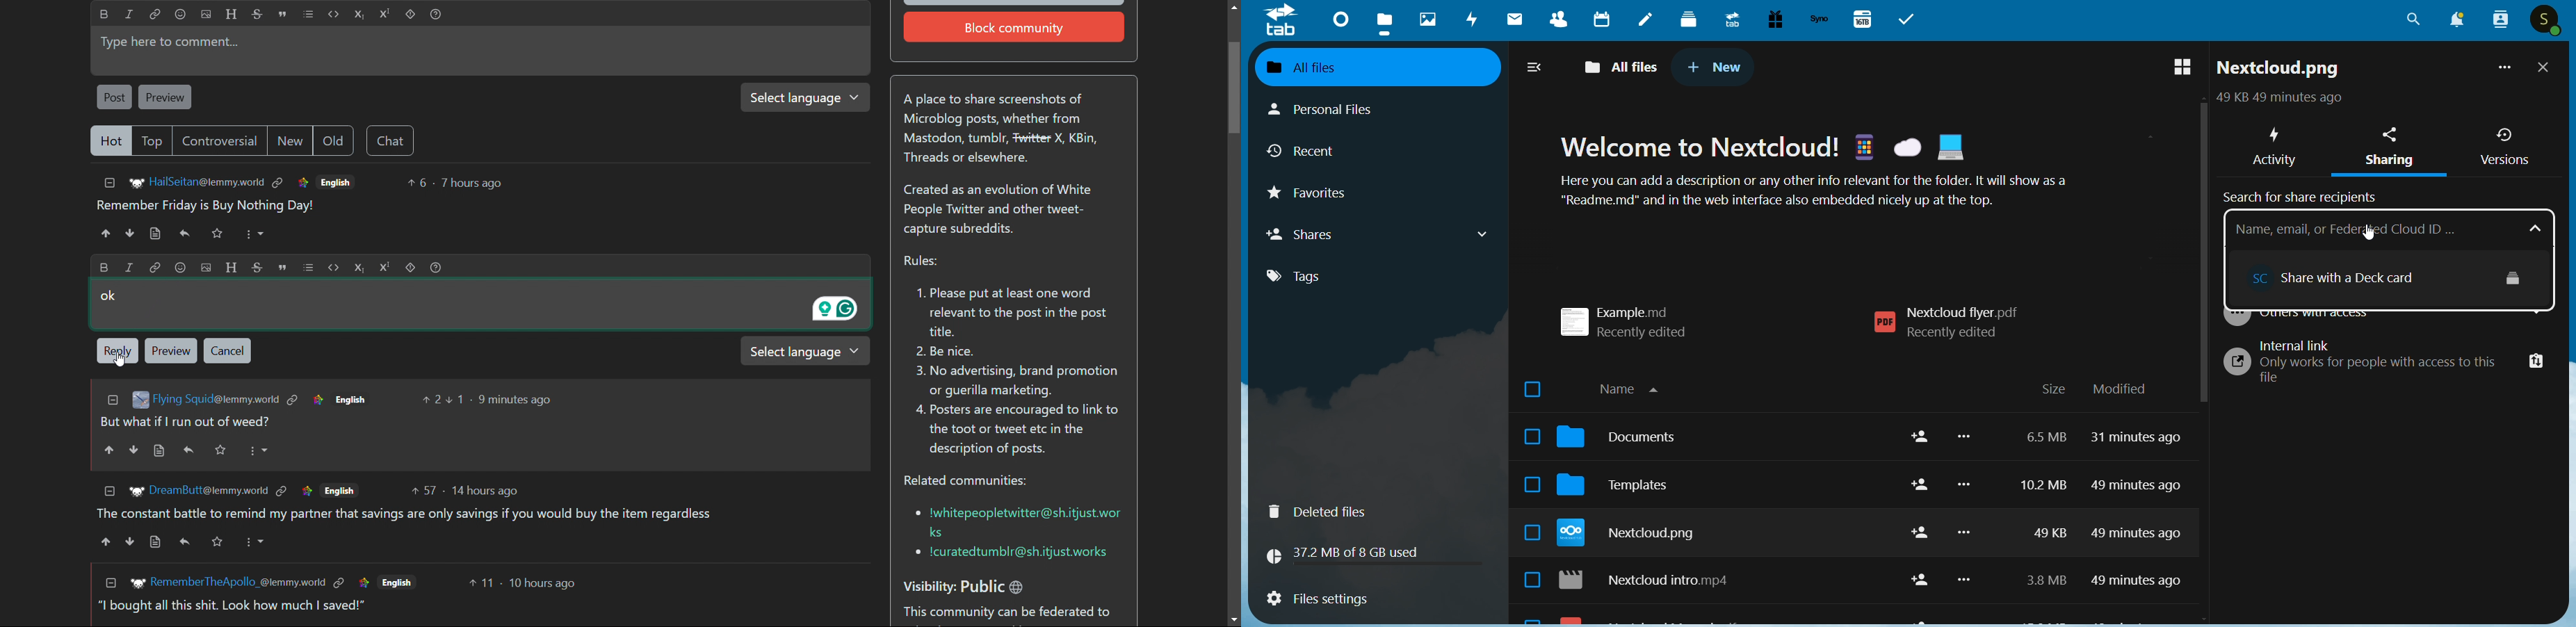  Describe the element at coordinates (1281, 21) in the screenshot. I see `logo` at that location.